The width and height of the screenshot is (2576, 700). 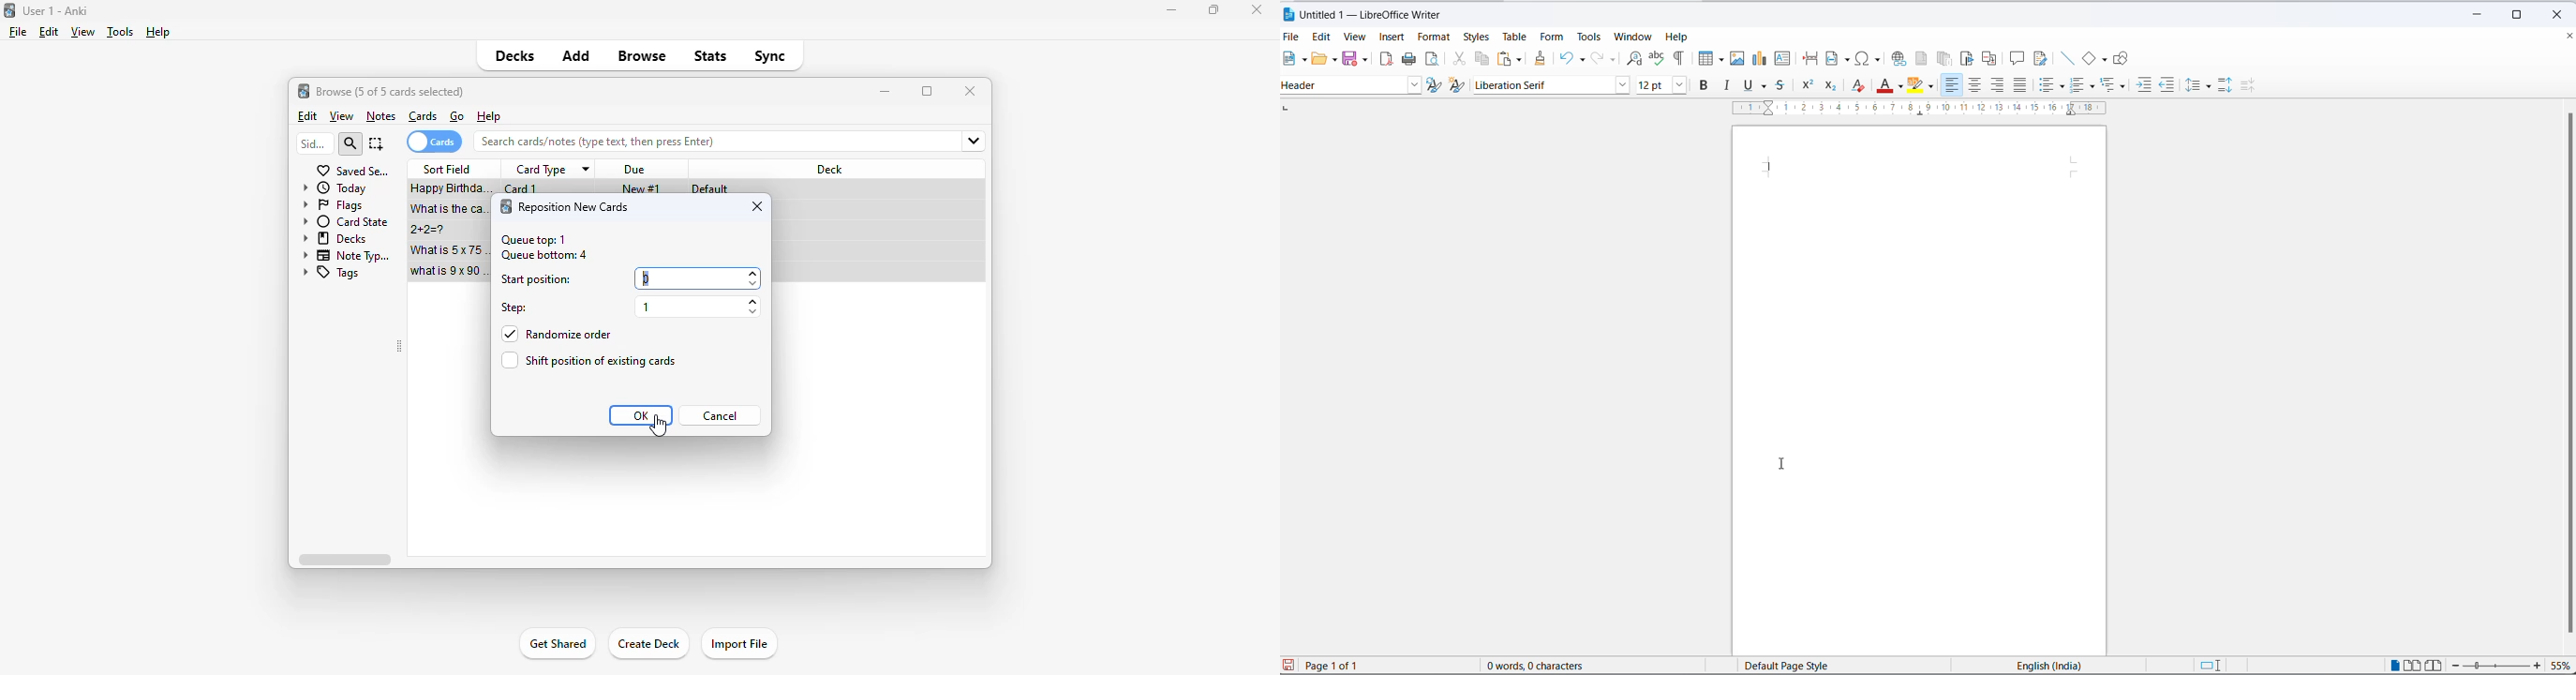 What do you see at coordinates (522, 189) in the screenshot?
I see `card 1` at bounding box center [522, 189].